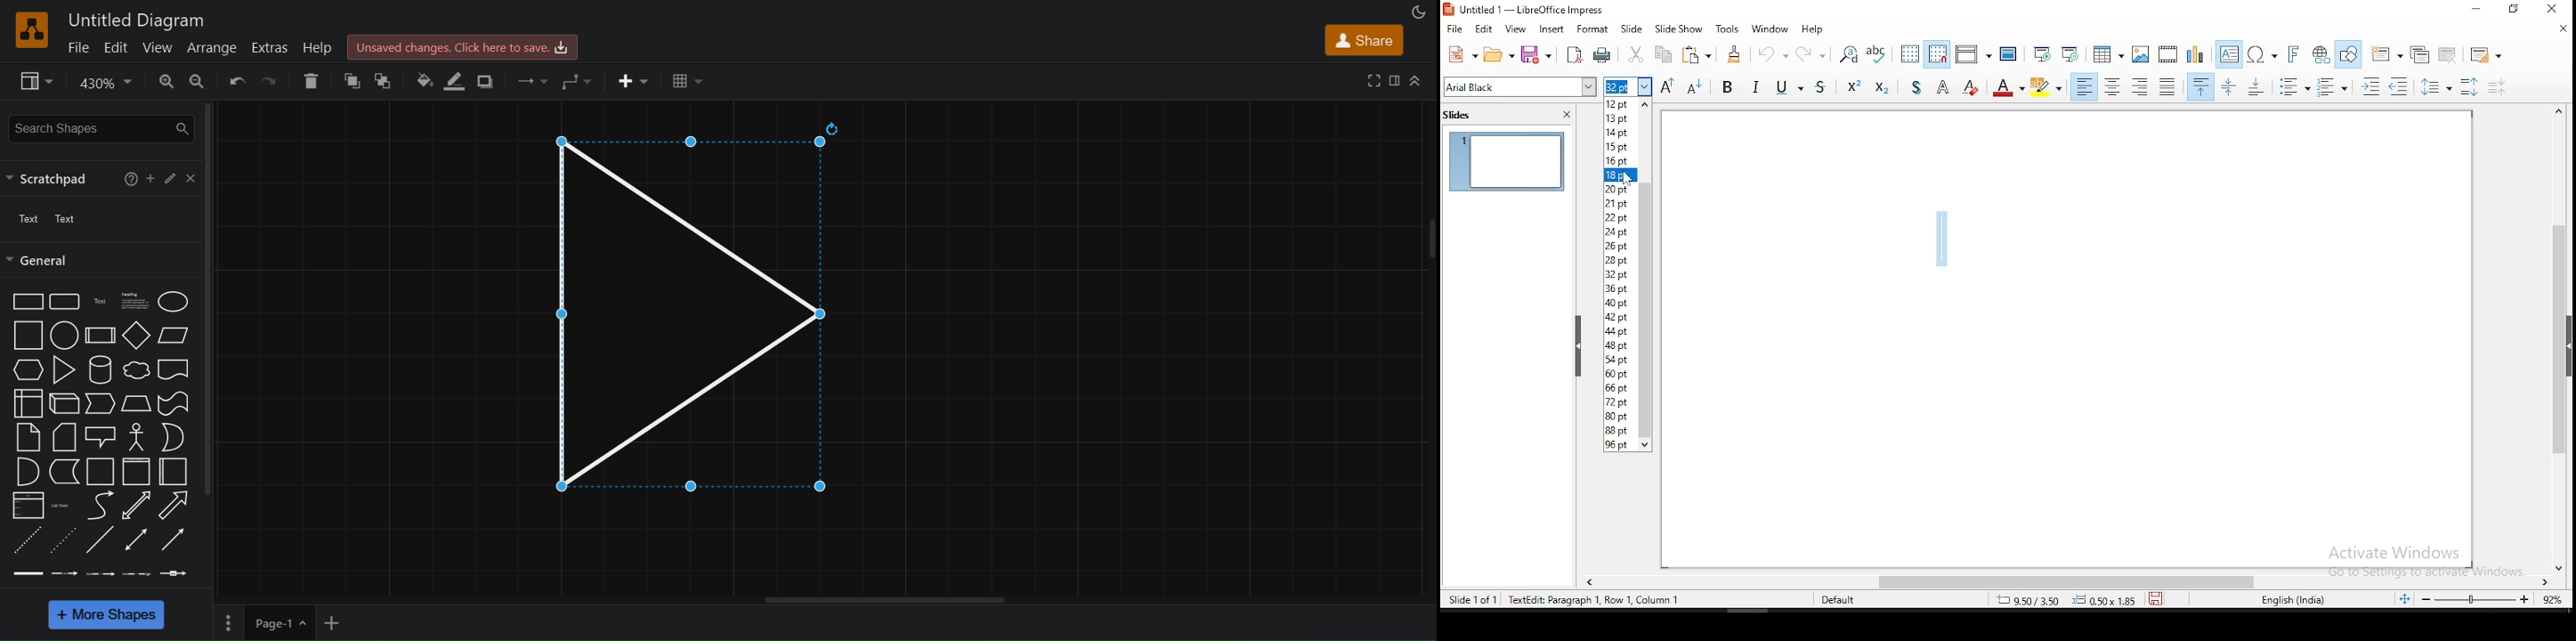 The width and height of the screenshot is (2576, 644). What do you see at coordinates (1462, 54) in the screenshot?
I see `new` at bounding box center [1462, 54].